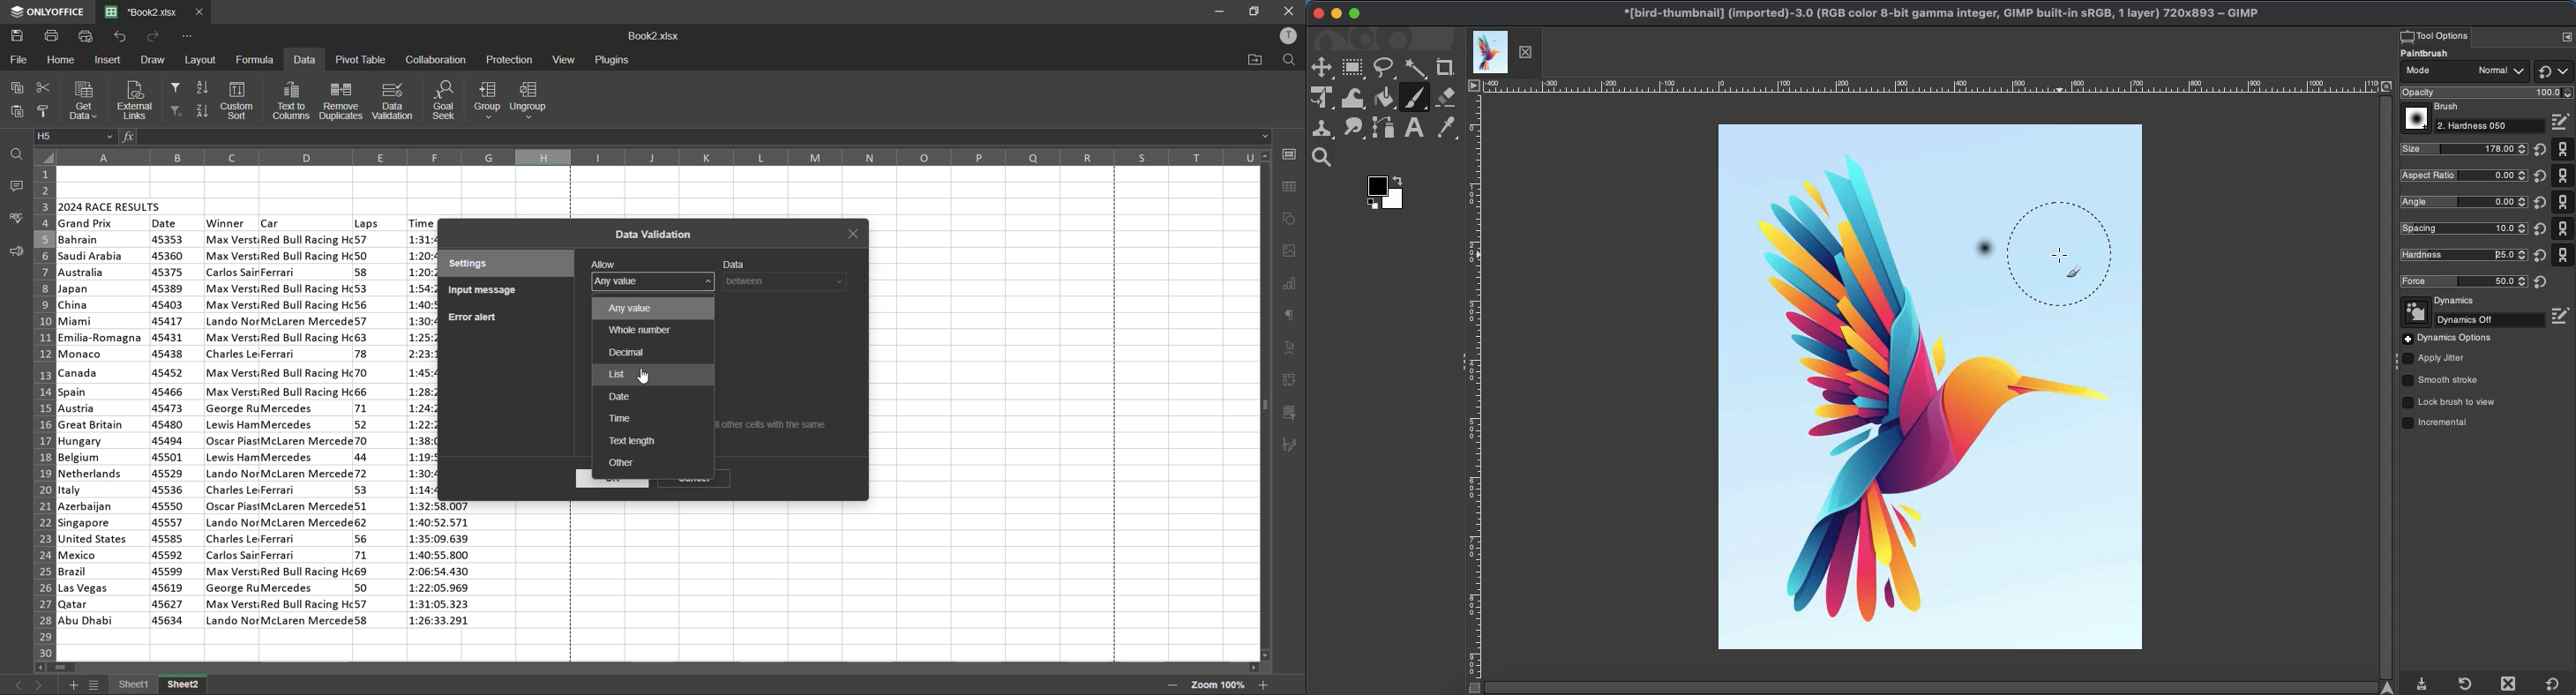  What do you see at coordinates (1862, 215) in the screenshot?
I see `image` at bounding box center [1862, 215].